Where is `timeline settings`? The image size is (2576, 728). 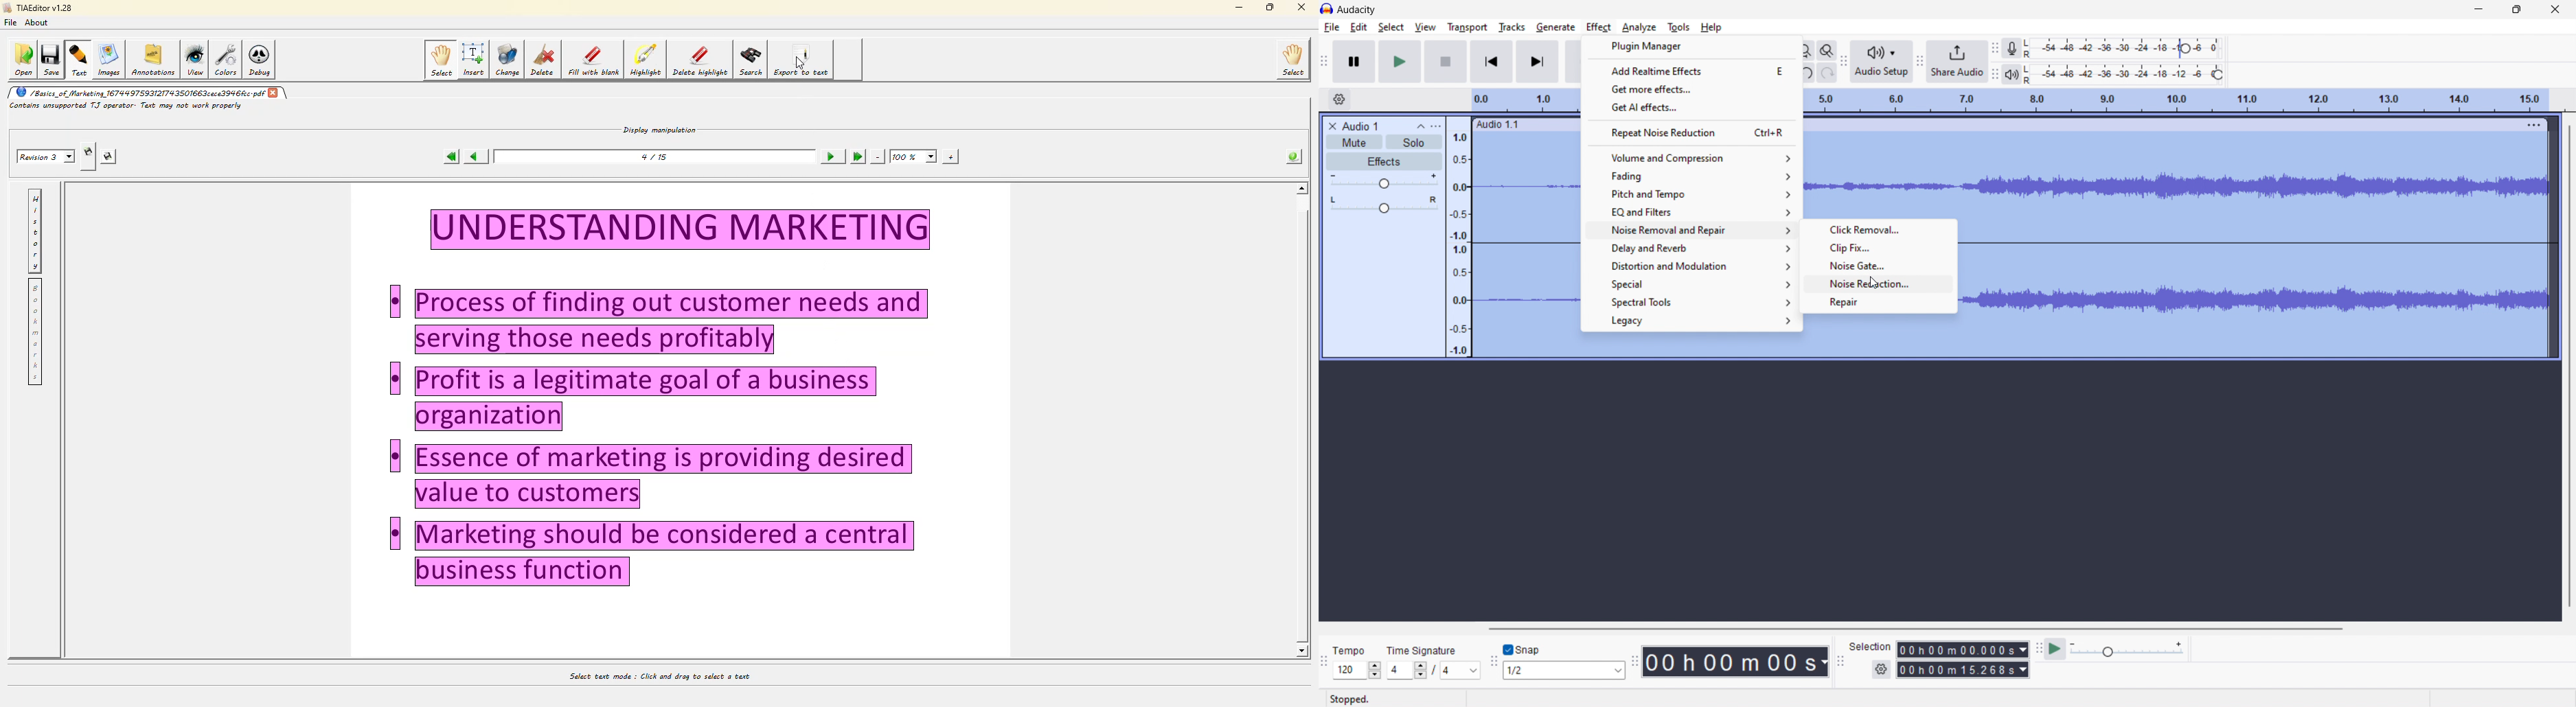
timeline settings is located at coordinates (1340, 99).